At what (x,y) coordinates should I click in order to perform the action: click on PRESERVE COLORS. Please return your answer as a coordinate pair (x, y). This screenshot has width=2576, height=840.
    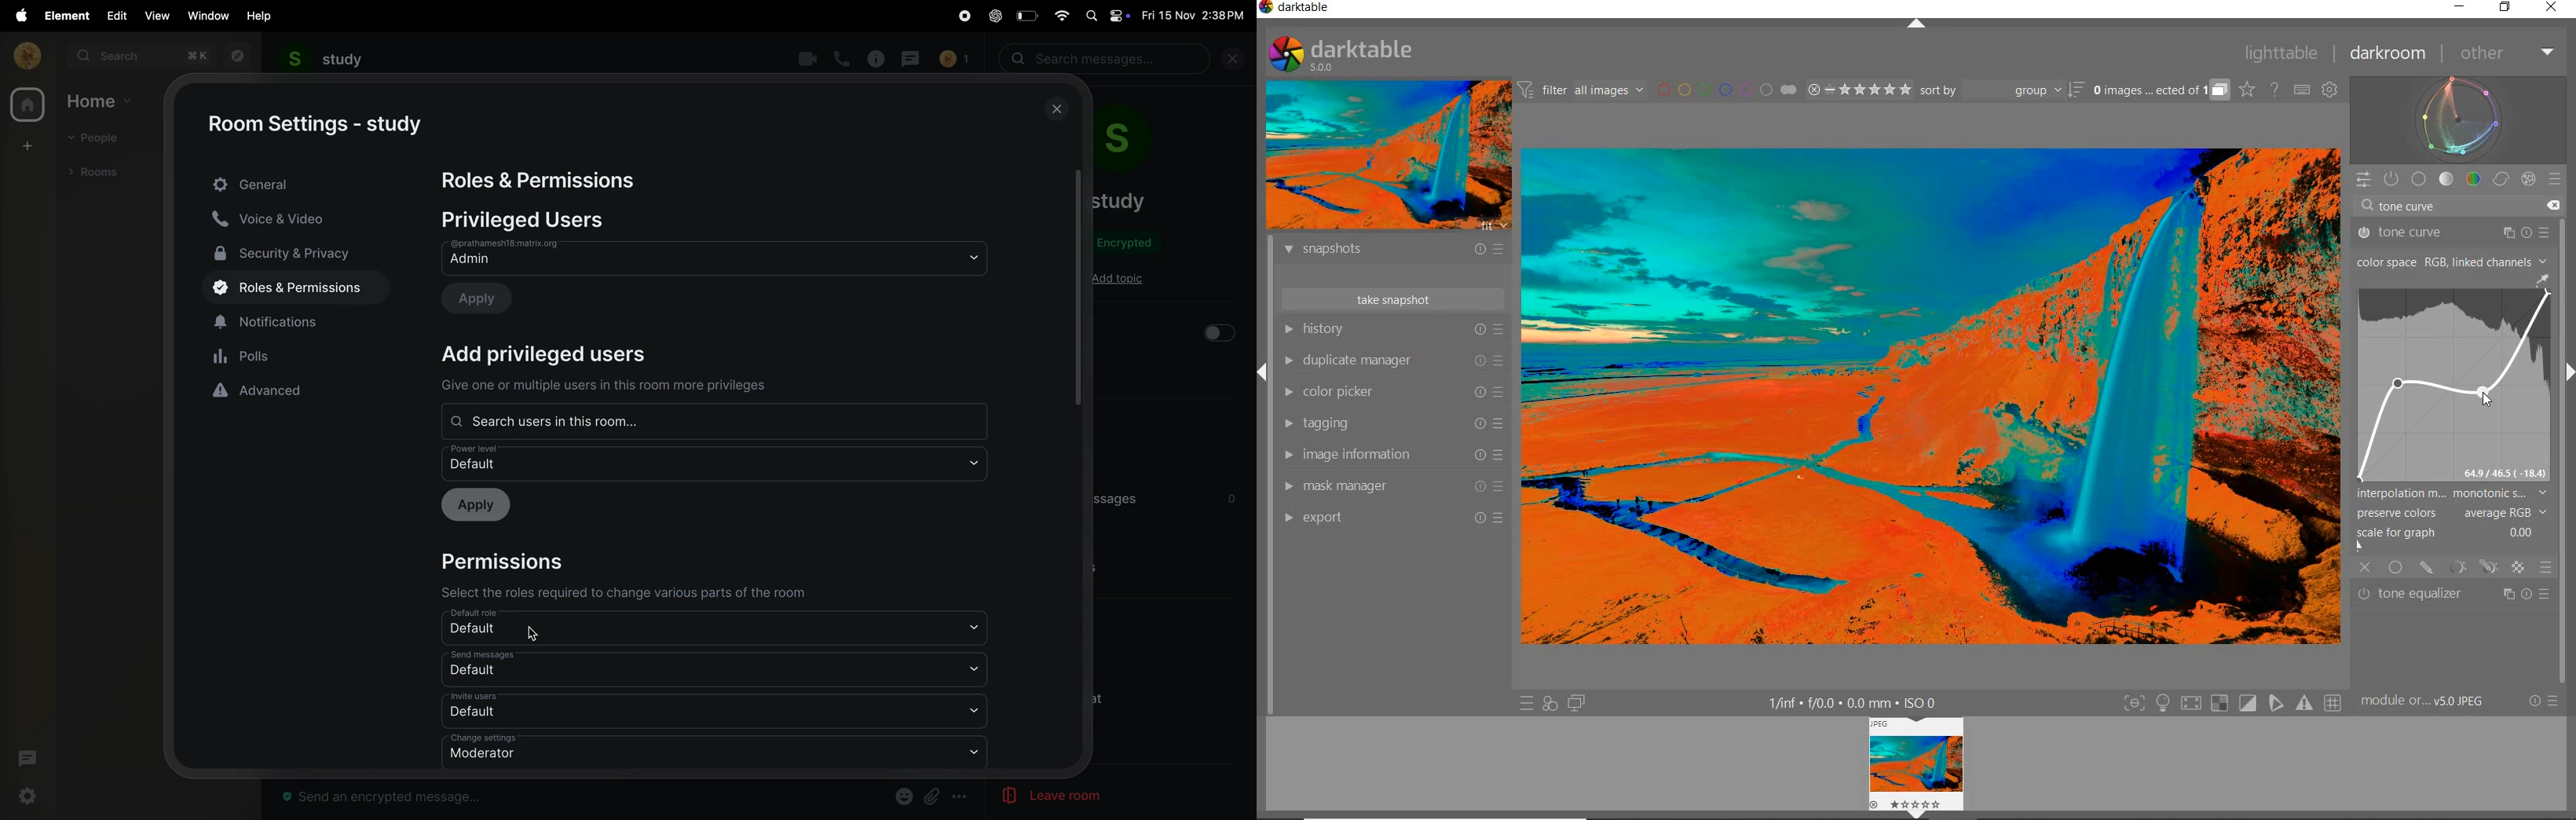
    Looking at the image, I should click on (2455, 514).